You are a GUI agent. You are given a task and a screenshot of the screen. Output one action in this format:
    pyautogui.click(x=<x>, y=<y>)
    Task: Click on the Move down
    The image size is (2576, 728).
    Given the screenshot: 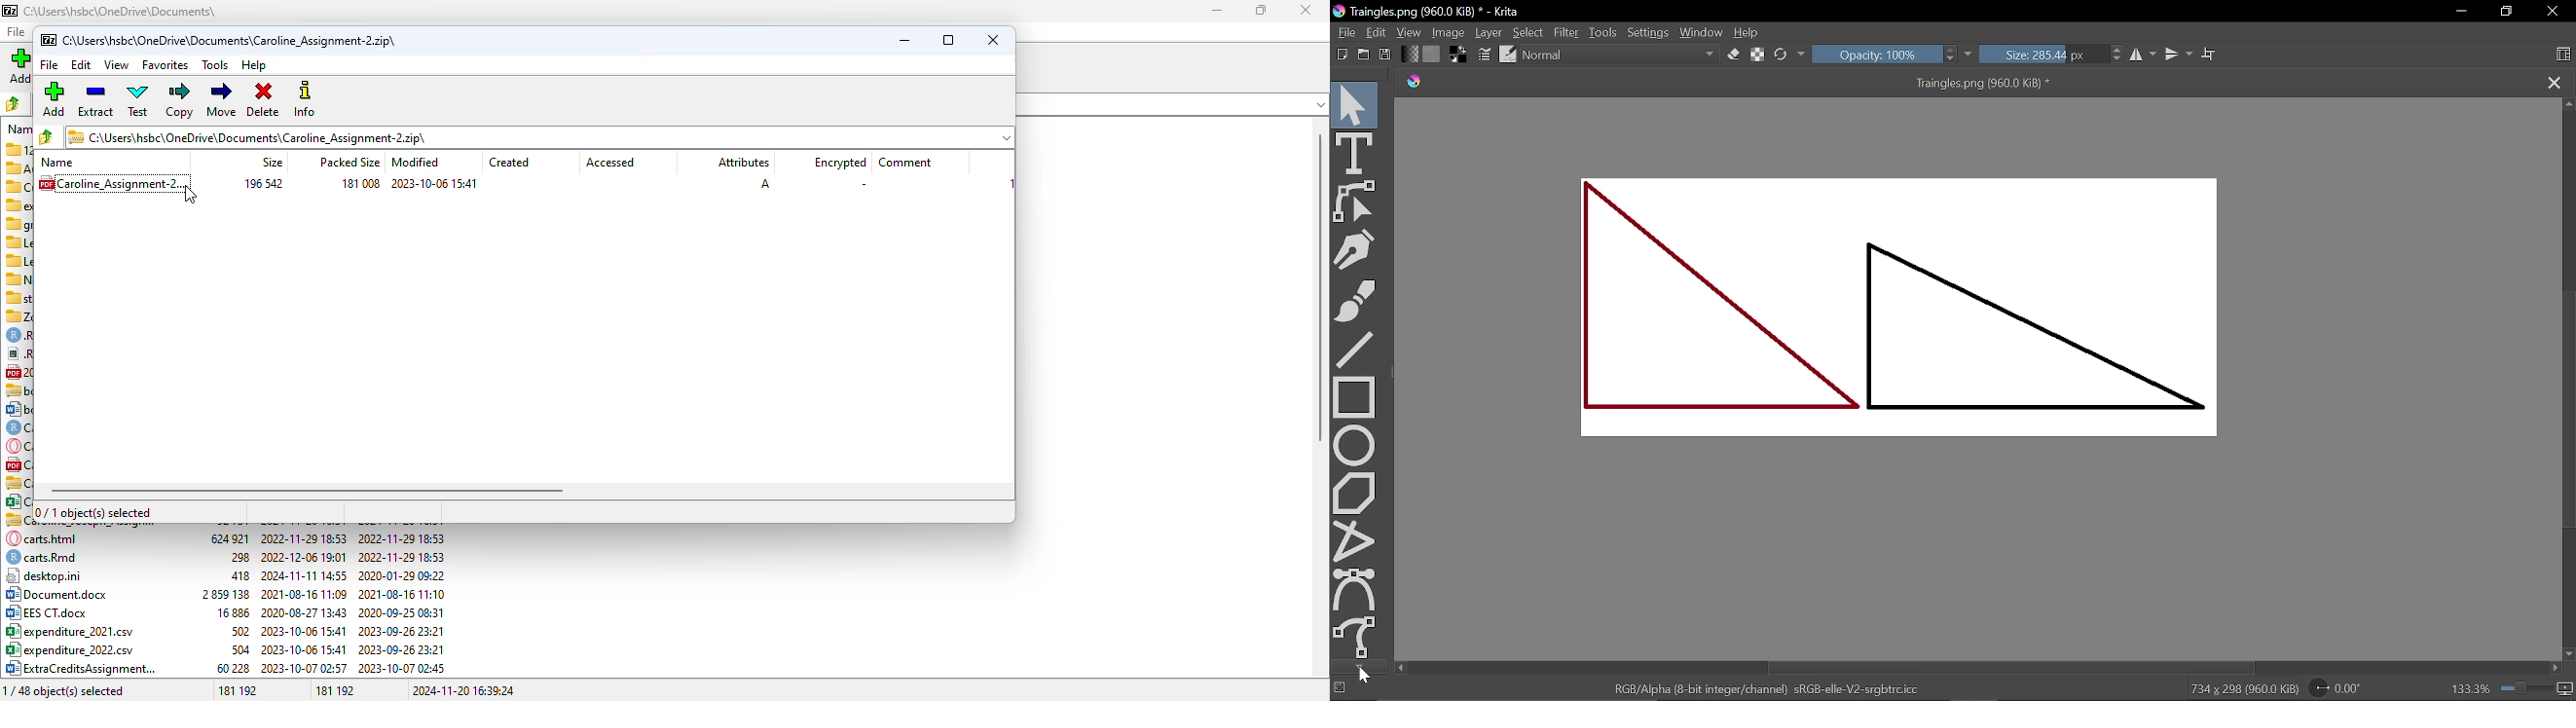 What is the action you would take?
    pyautogui.click(x=1359, y=666)
    